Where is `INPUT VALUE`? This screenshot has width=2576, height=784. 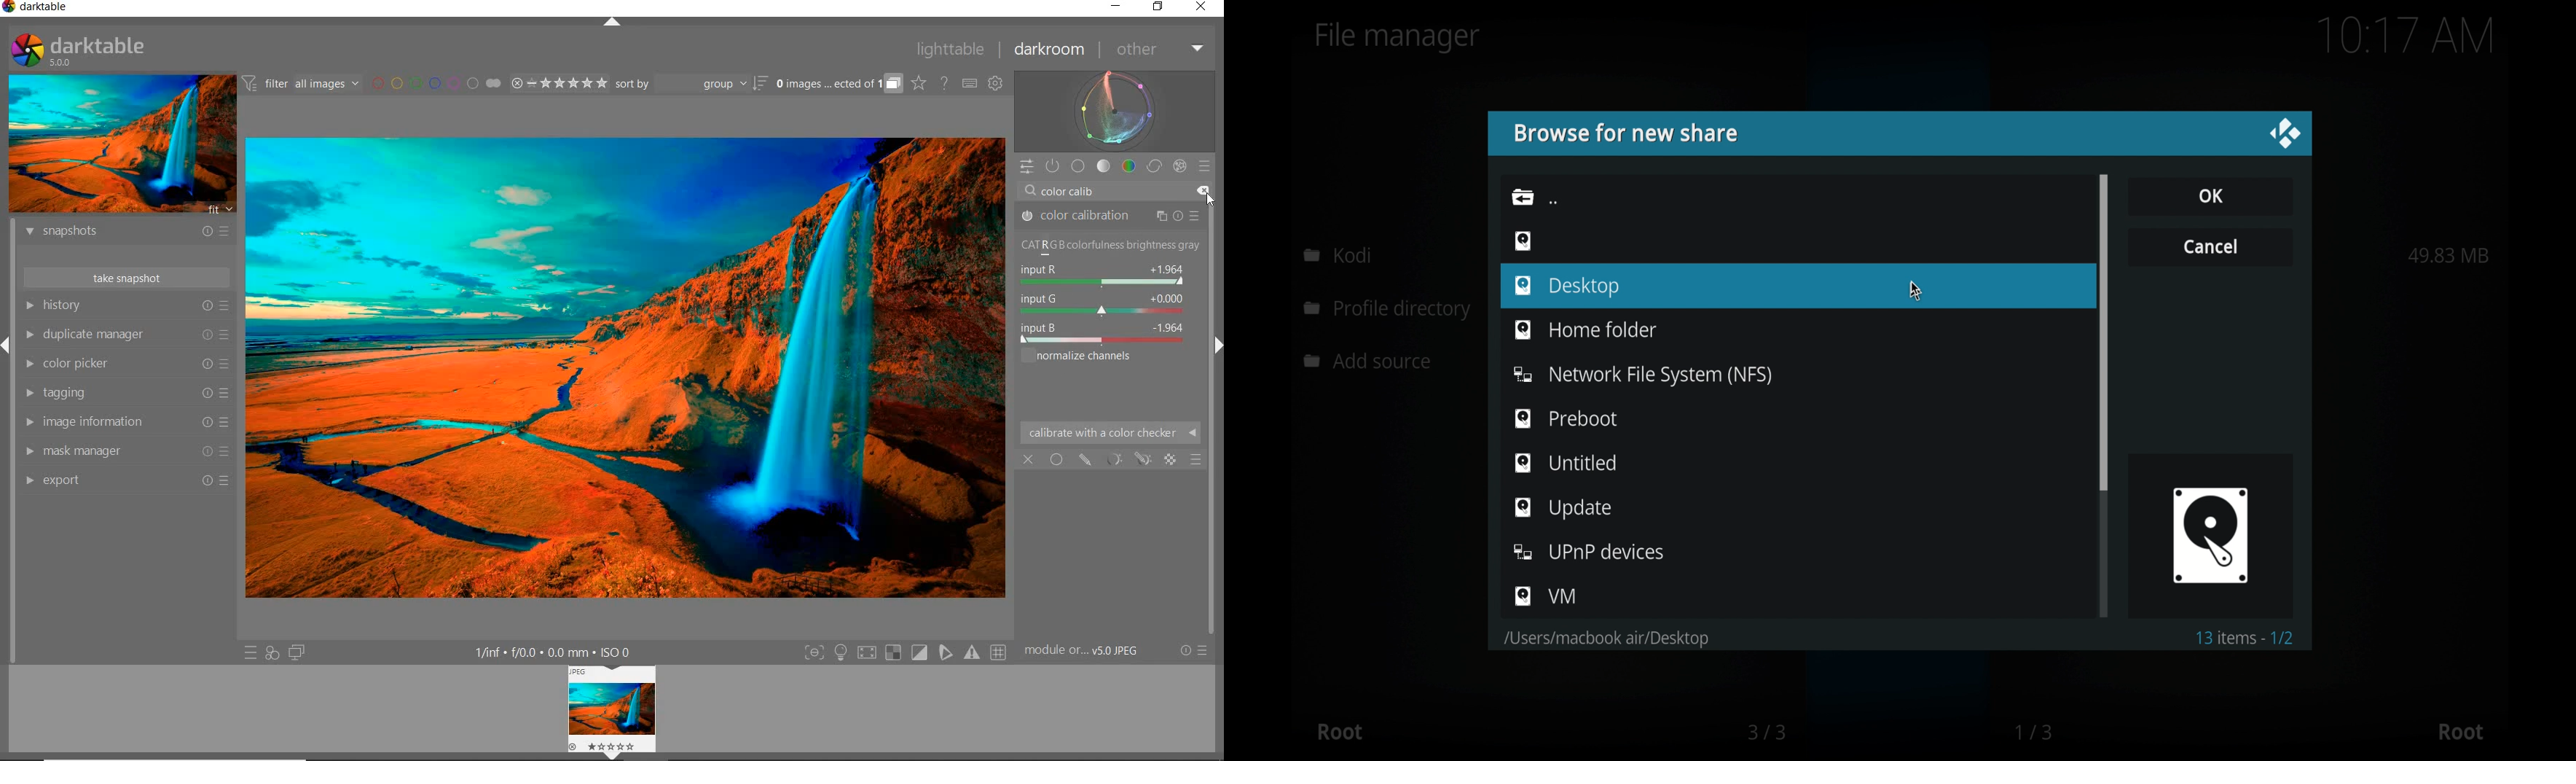 INPUT VALUE is located at coordinates (1078, 190).